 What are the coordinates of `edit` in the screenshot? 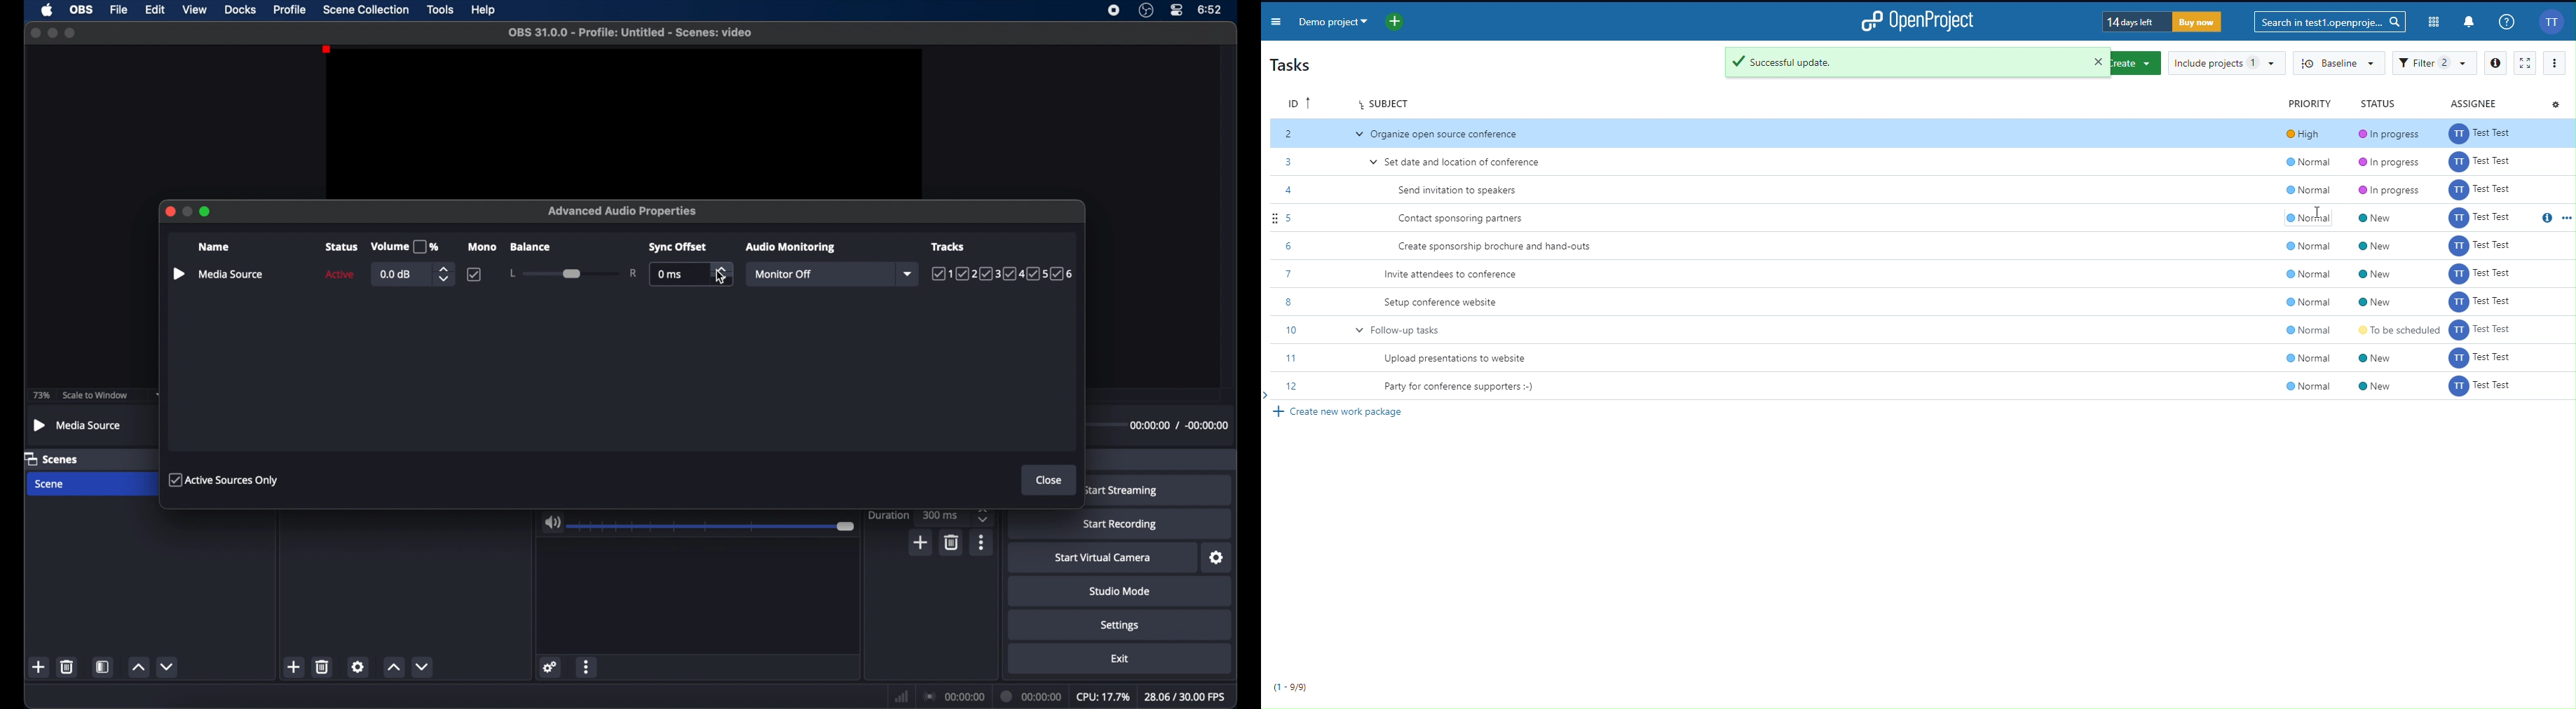 It's located at (155, 10).